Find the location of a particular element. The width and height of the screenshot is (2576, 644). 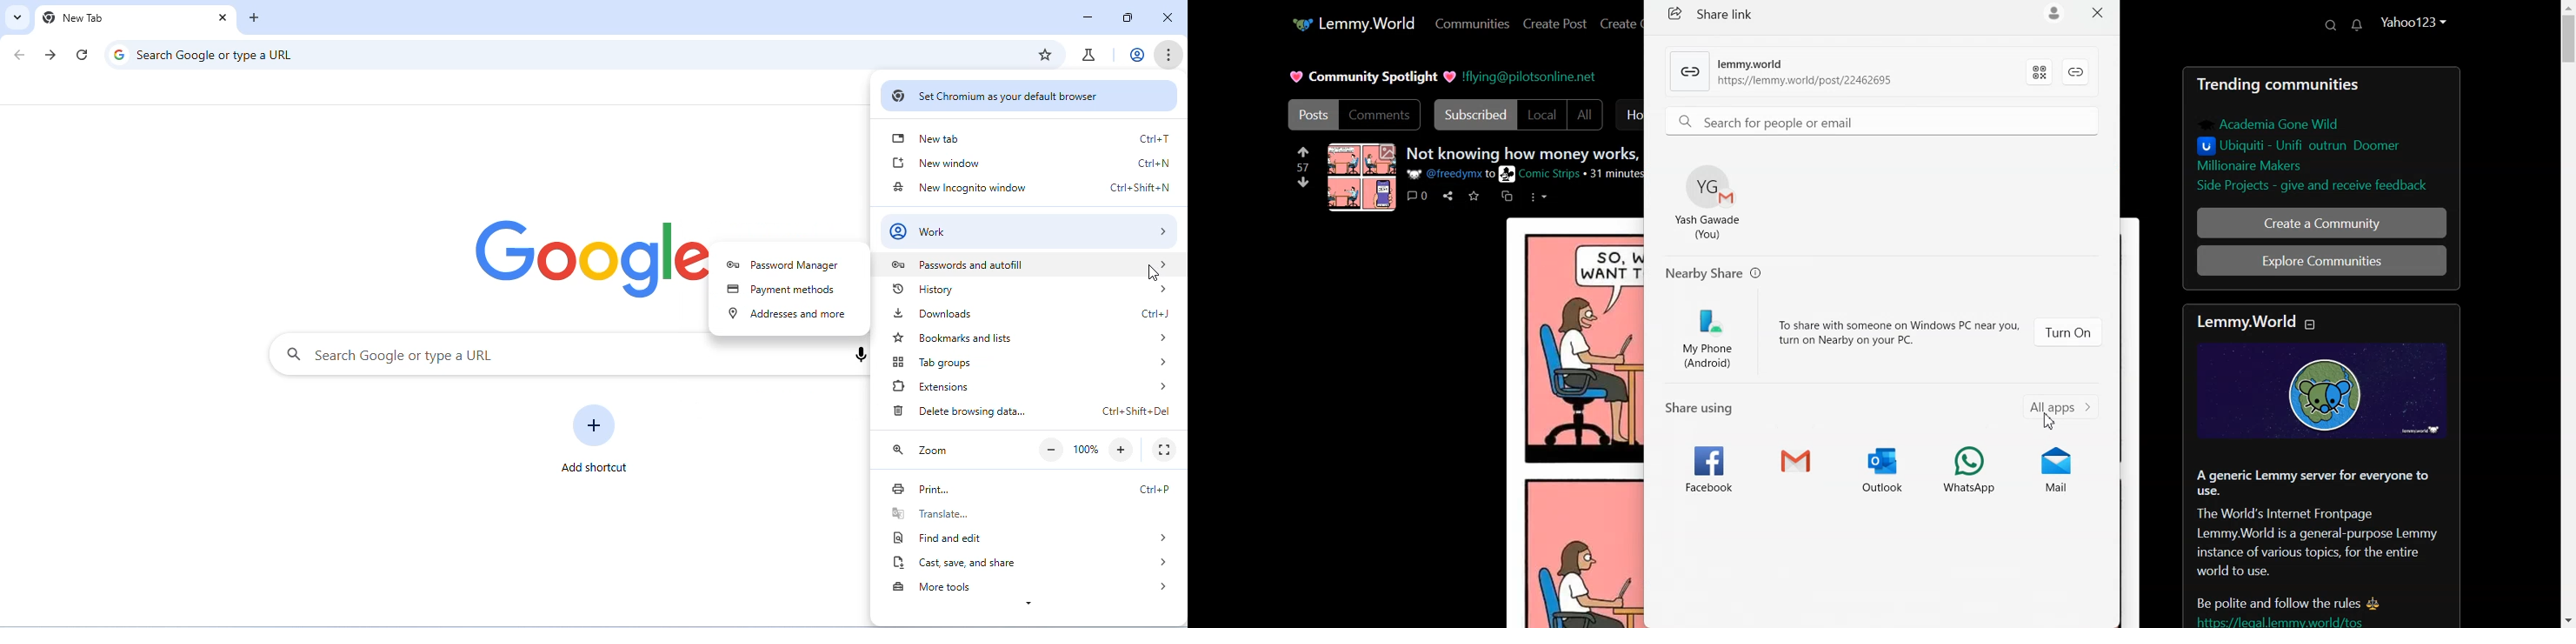

cursor is located at coordinates (1152, 272).